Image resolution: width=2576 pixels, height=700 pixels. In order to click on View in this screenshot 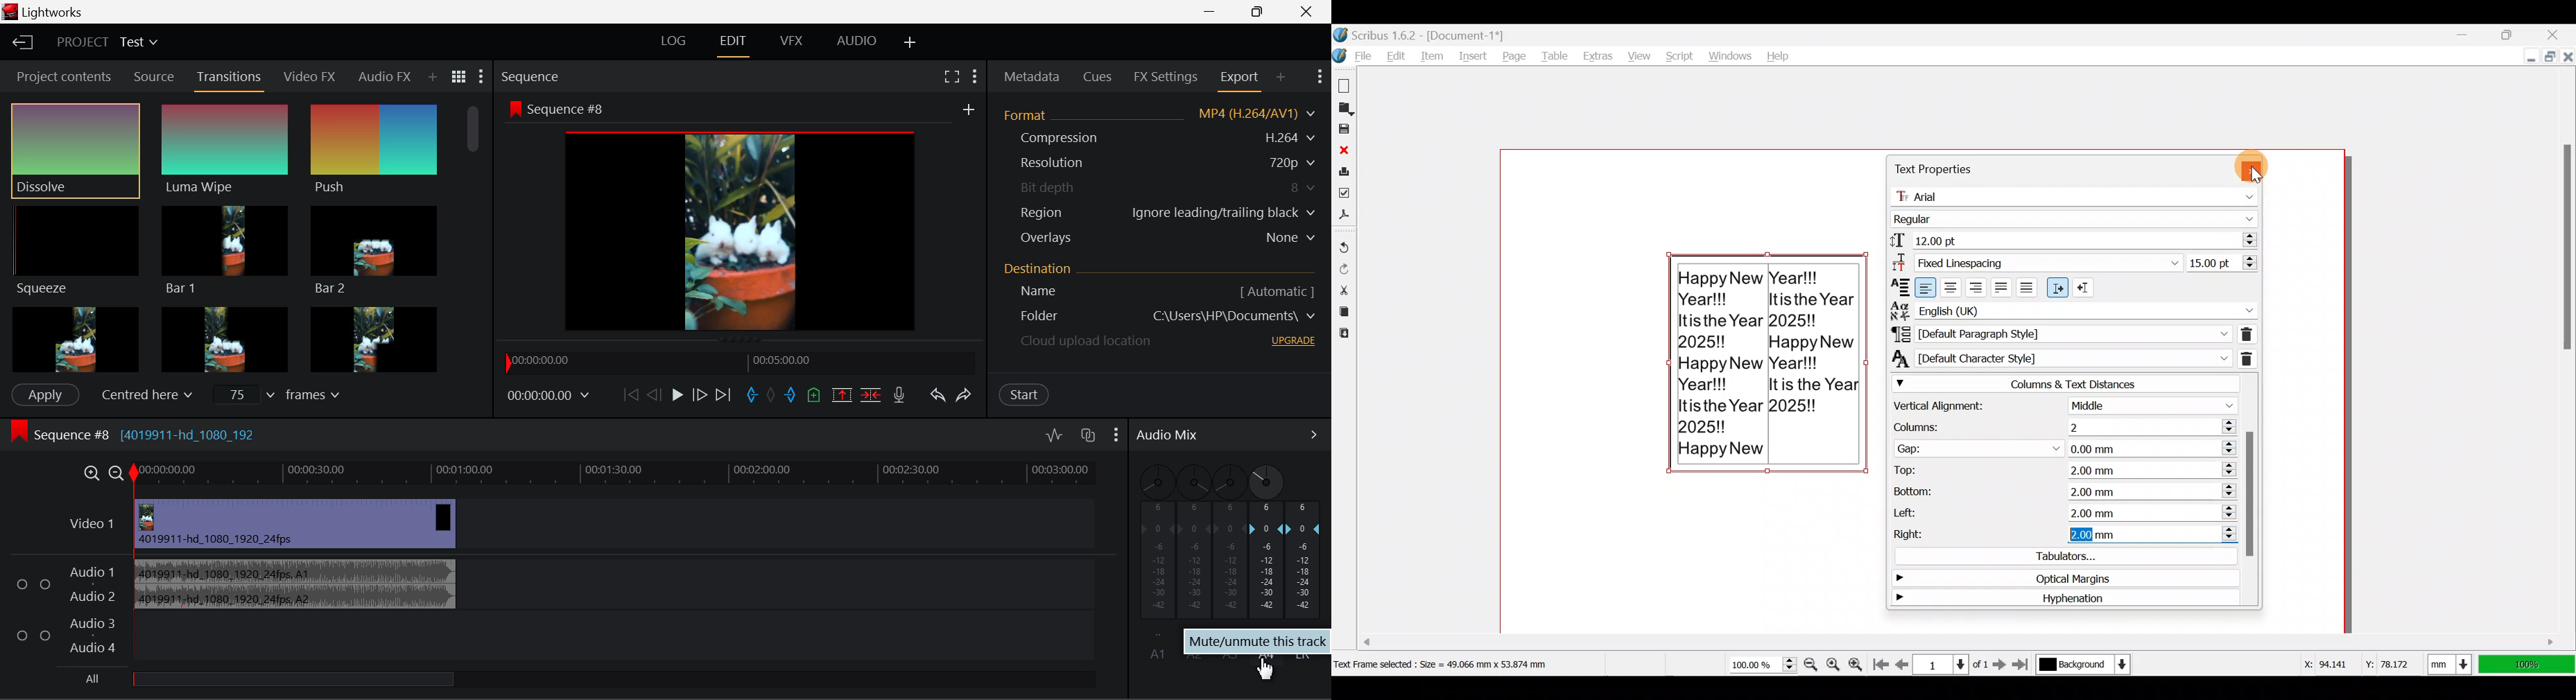, I will do `click(1637, 53)`.